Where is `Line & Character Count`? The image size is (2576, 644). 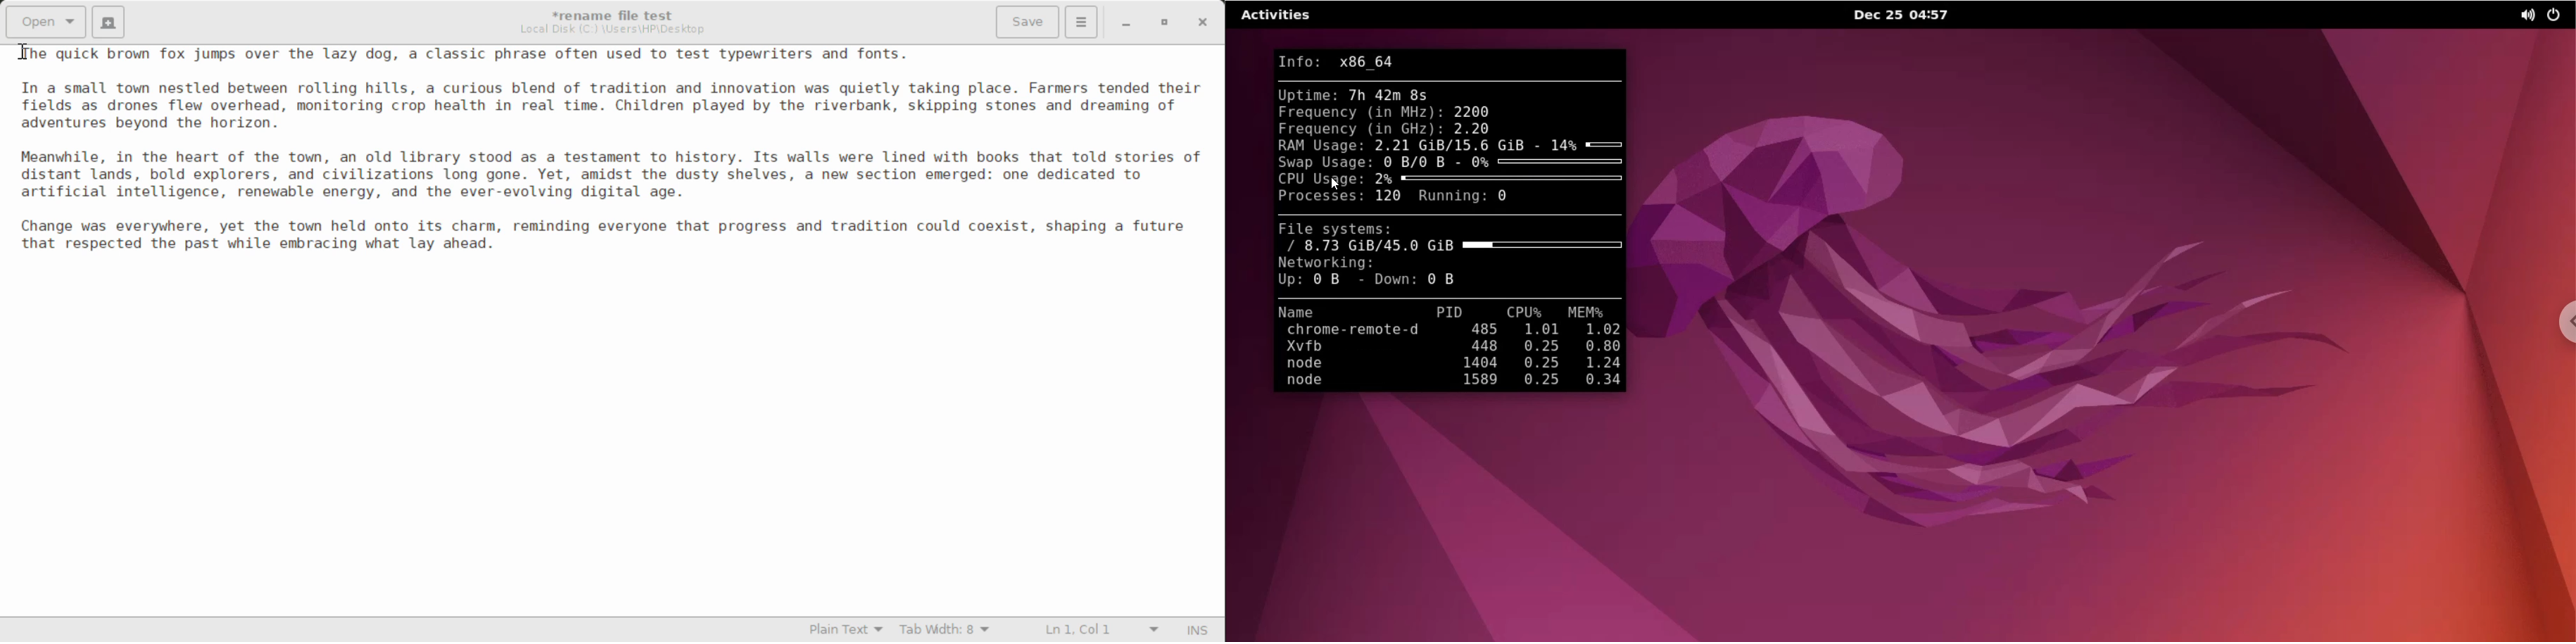
Line & Character Count is located at coordinates (1097, 629).